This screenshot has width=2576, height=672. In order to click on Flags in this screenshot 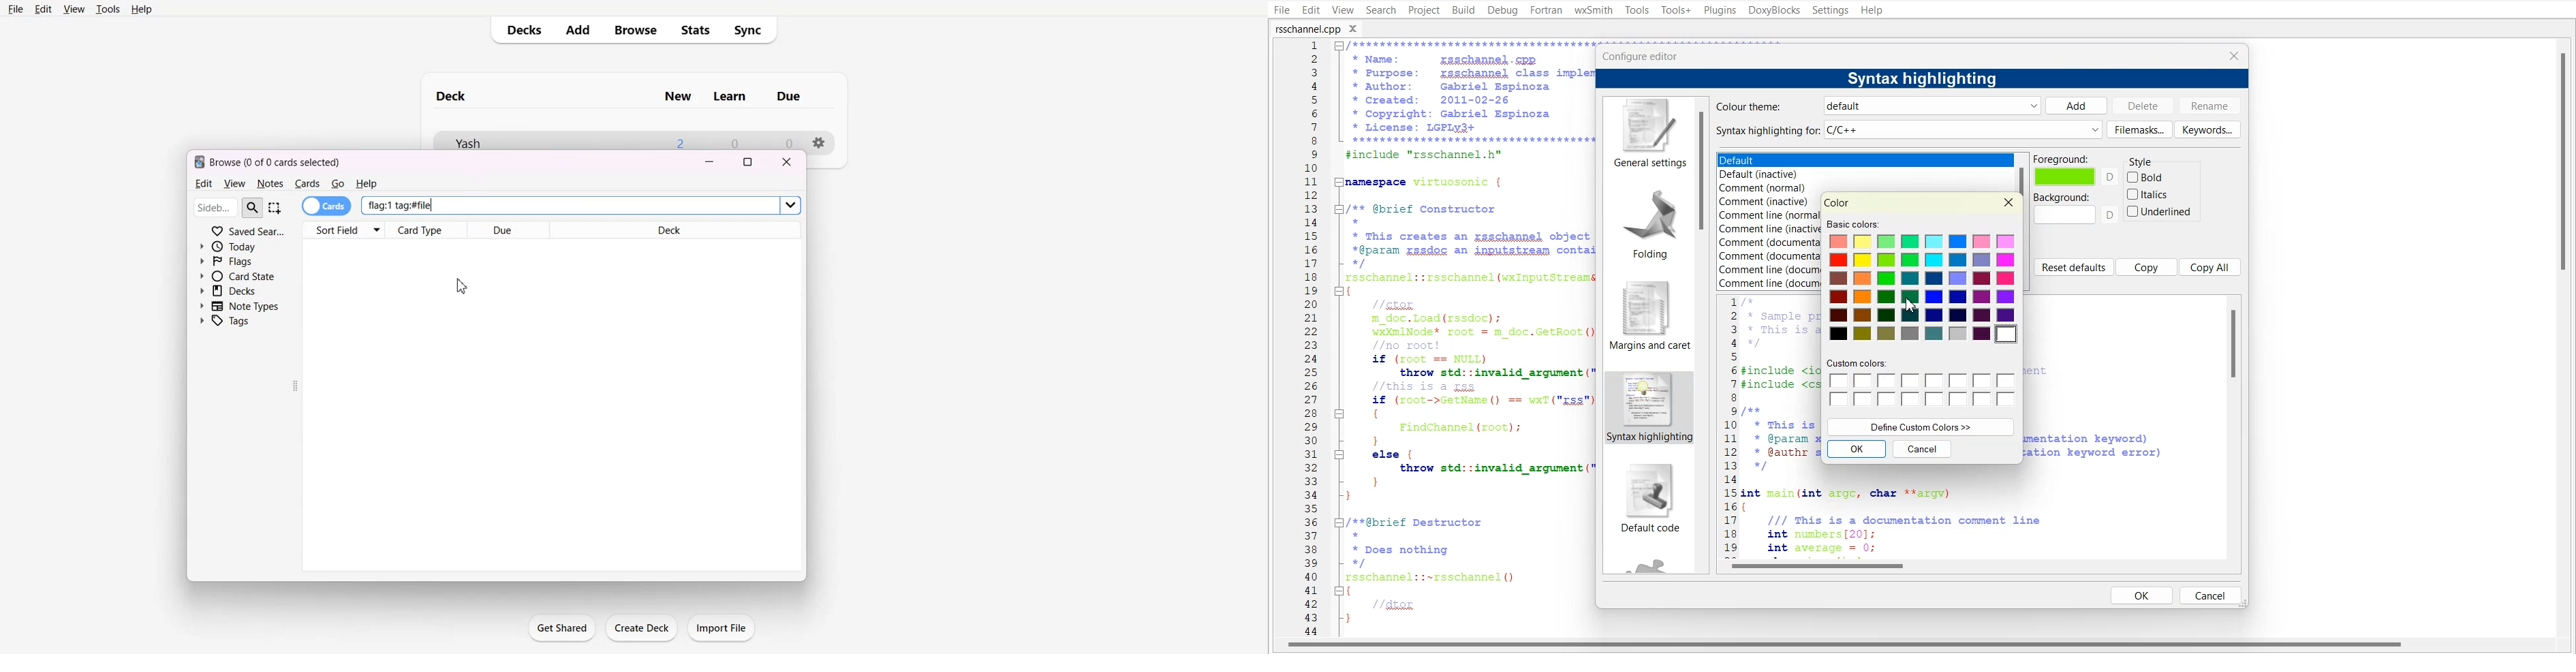, I will do `click(235, 262)`.